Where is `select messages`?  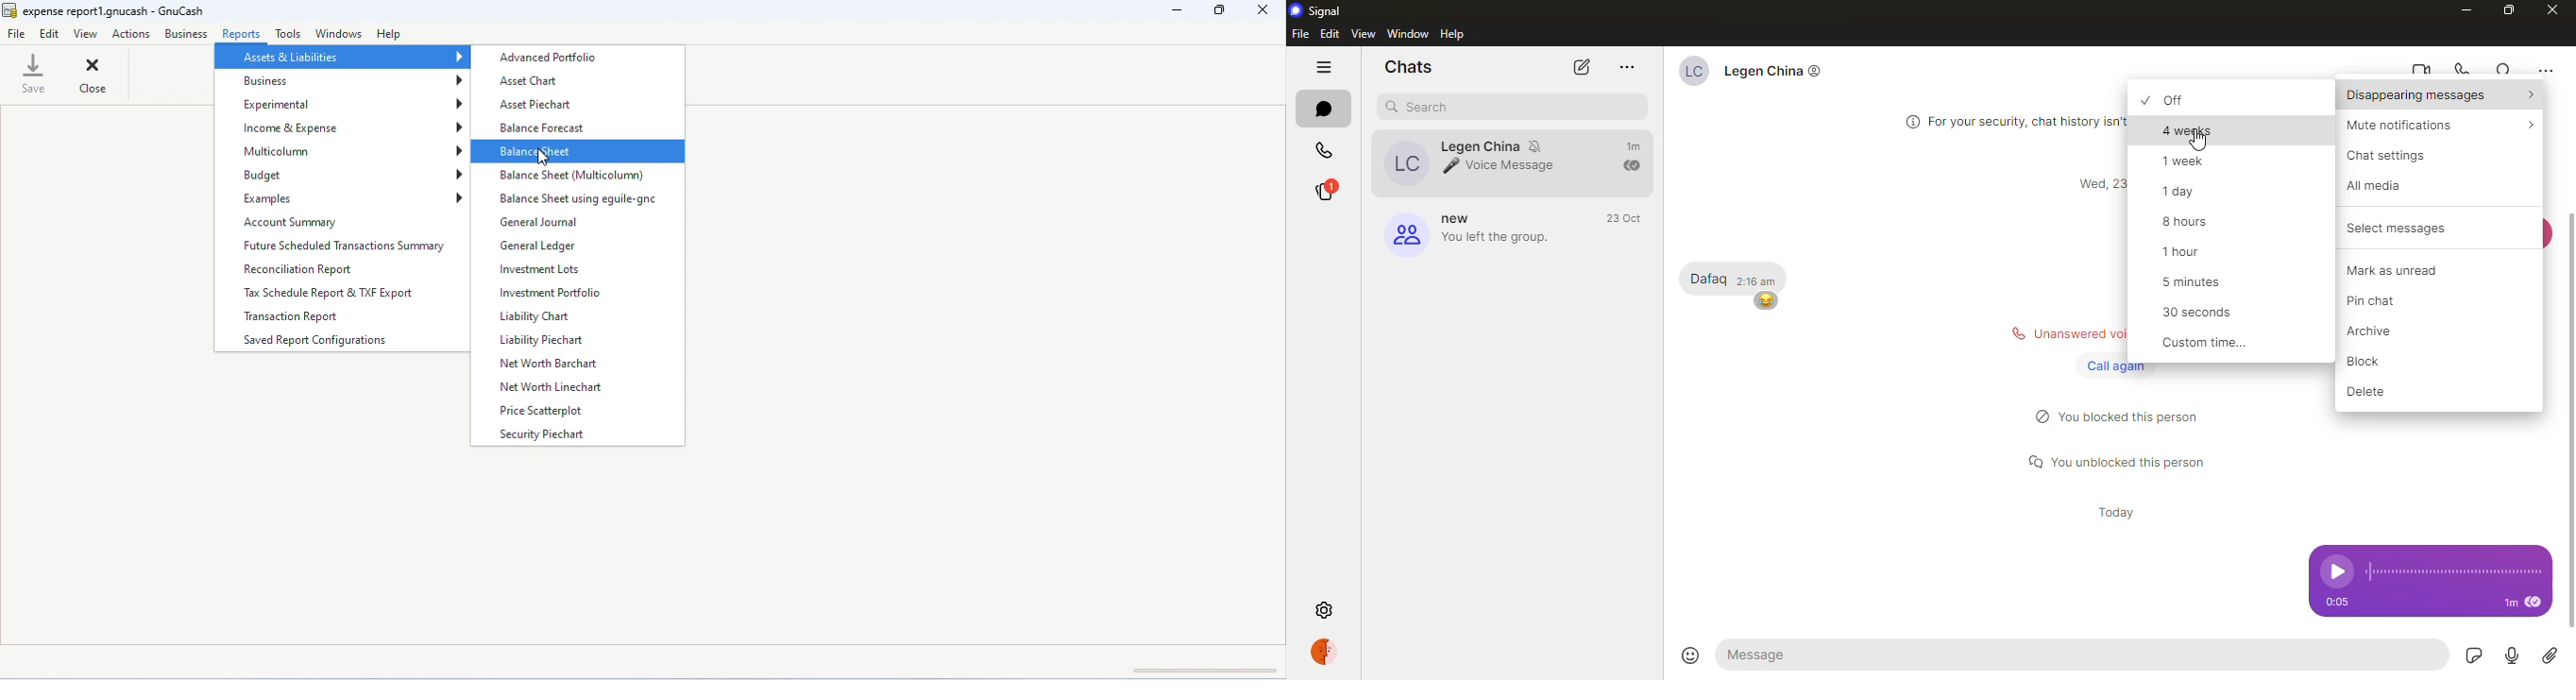 select messages is located at coordinates (2387, 229).